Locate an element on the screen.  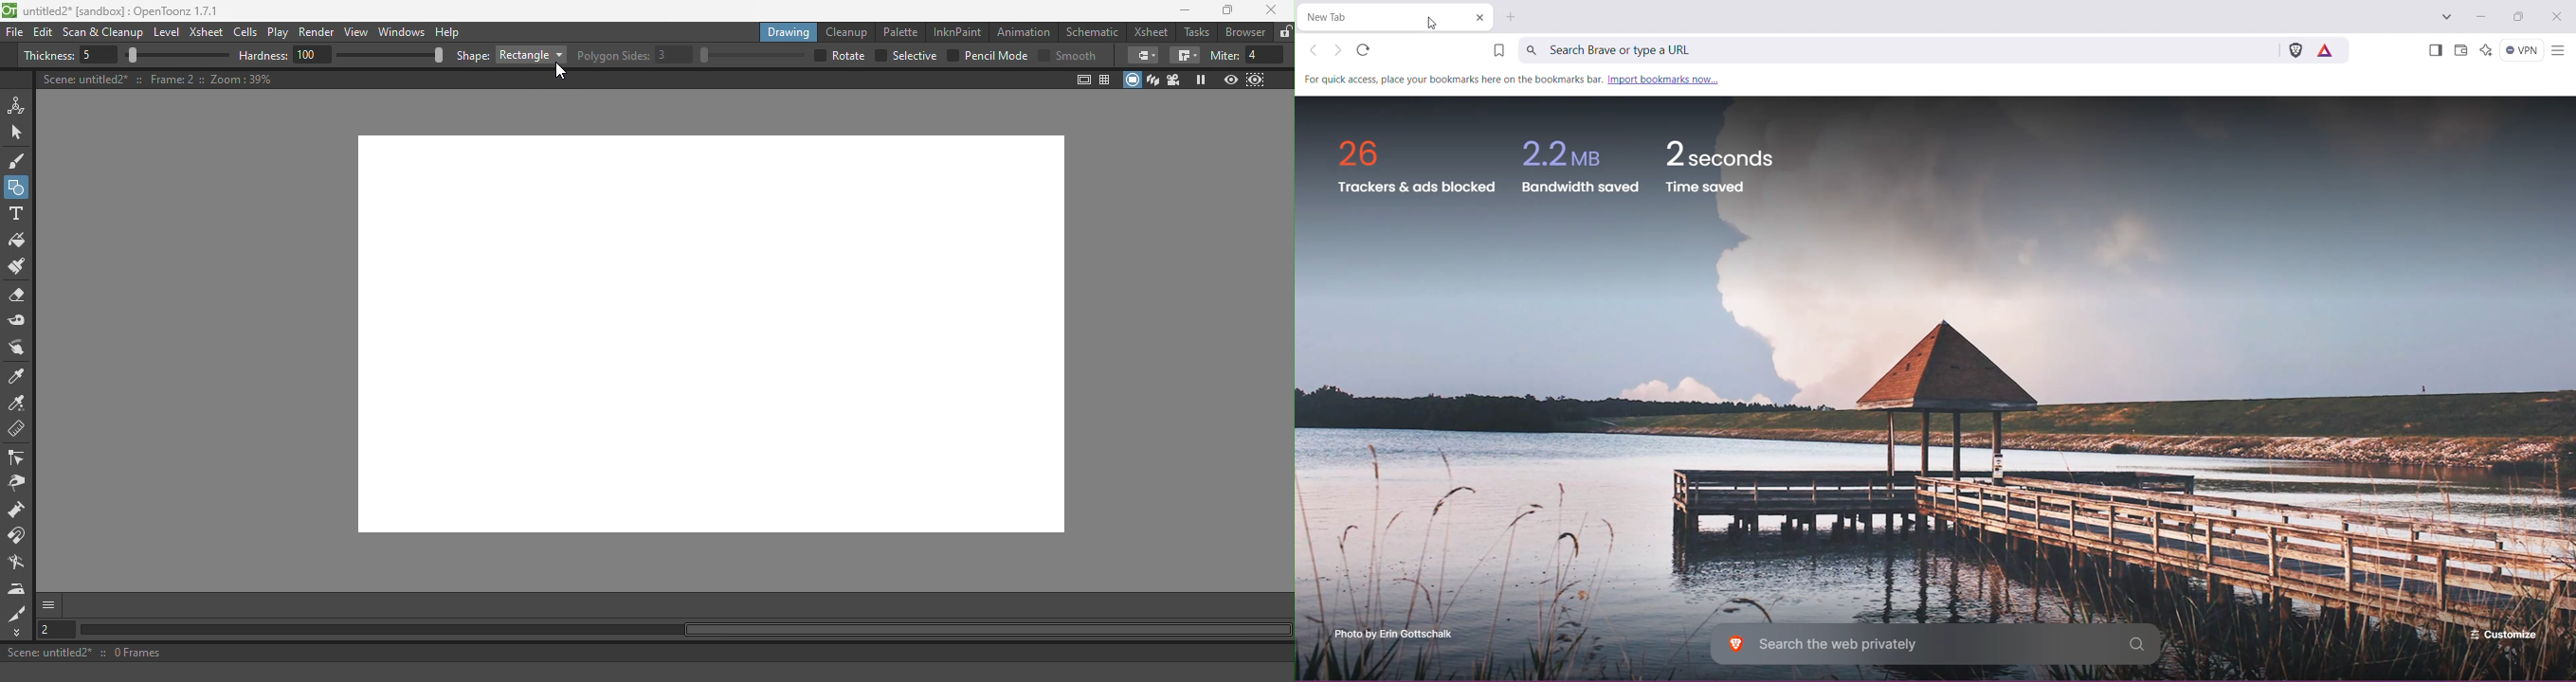
Earn rewards for private ads you see in Brave is located at coordinates (2327, 51).